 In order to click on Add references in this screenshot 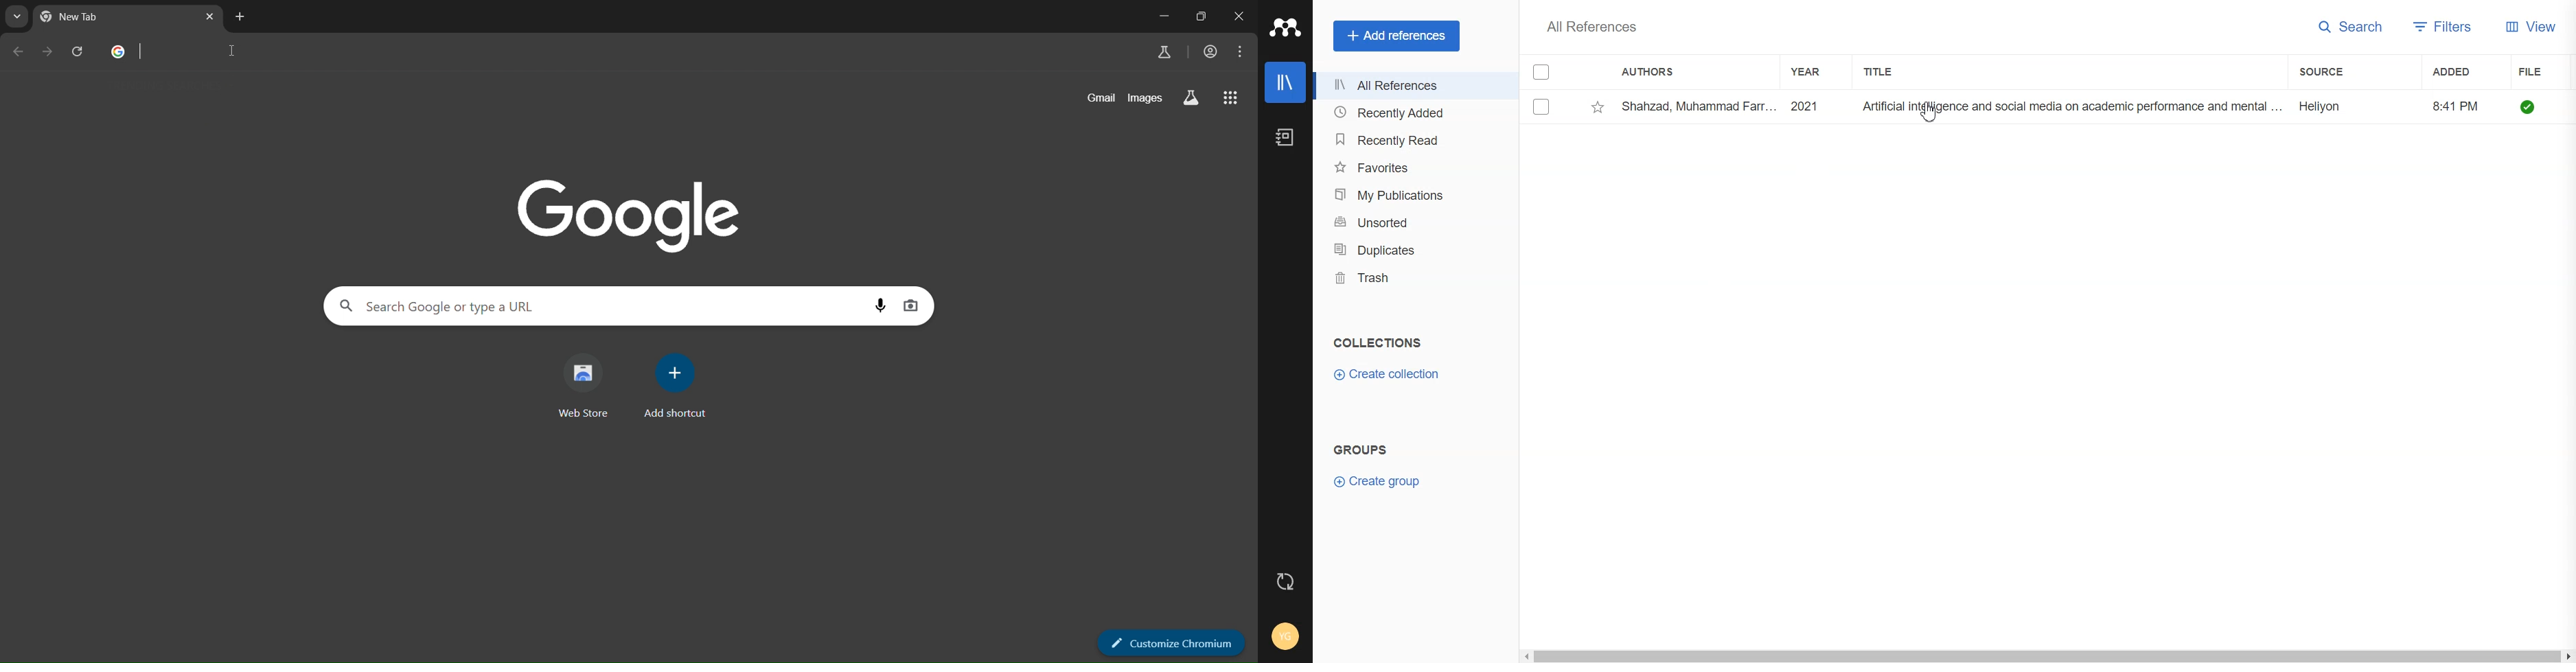, I will do `click(1396, 36)`.